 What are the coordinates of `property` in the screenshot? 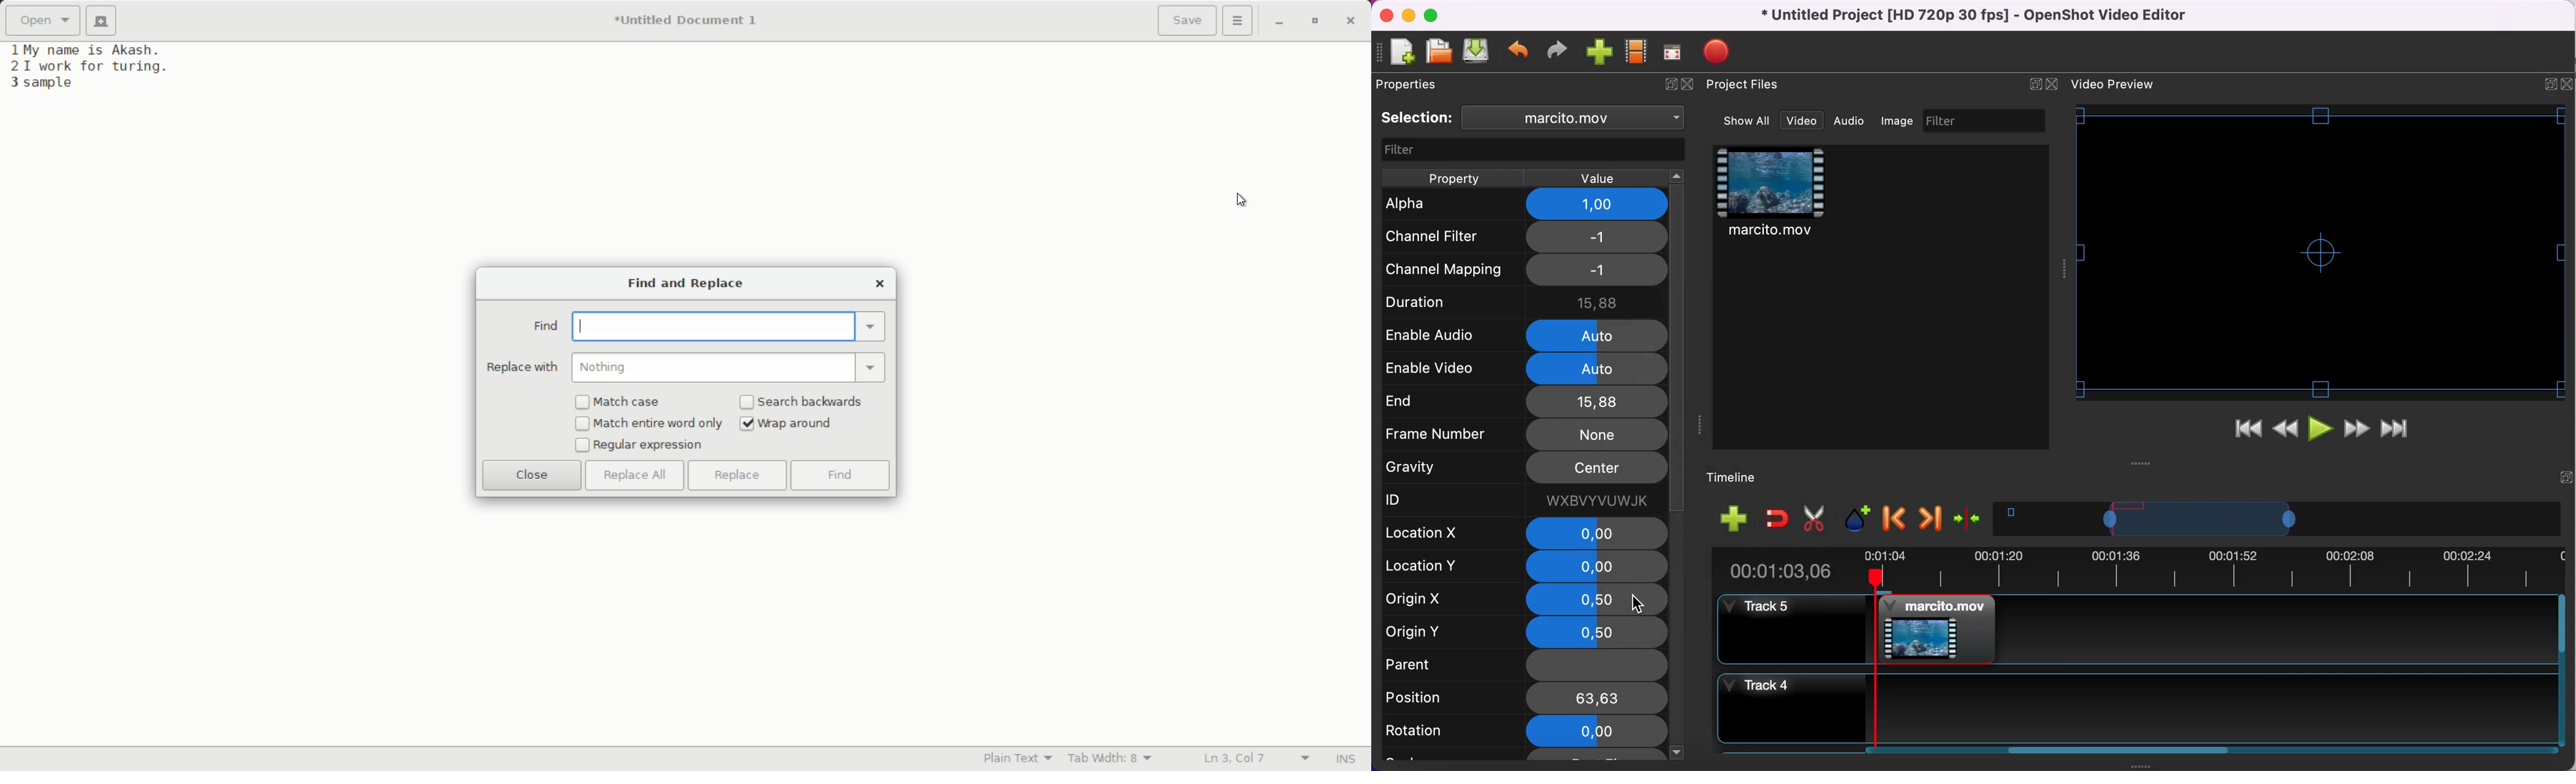 It's located at (1453, 178).